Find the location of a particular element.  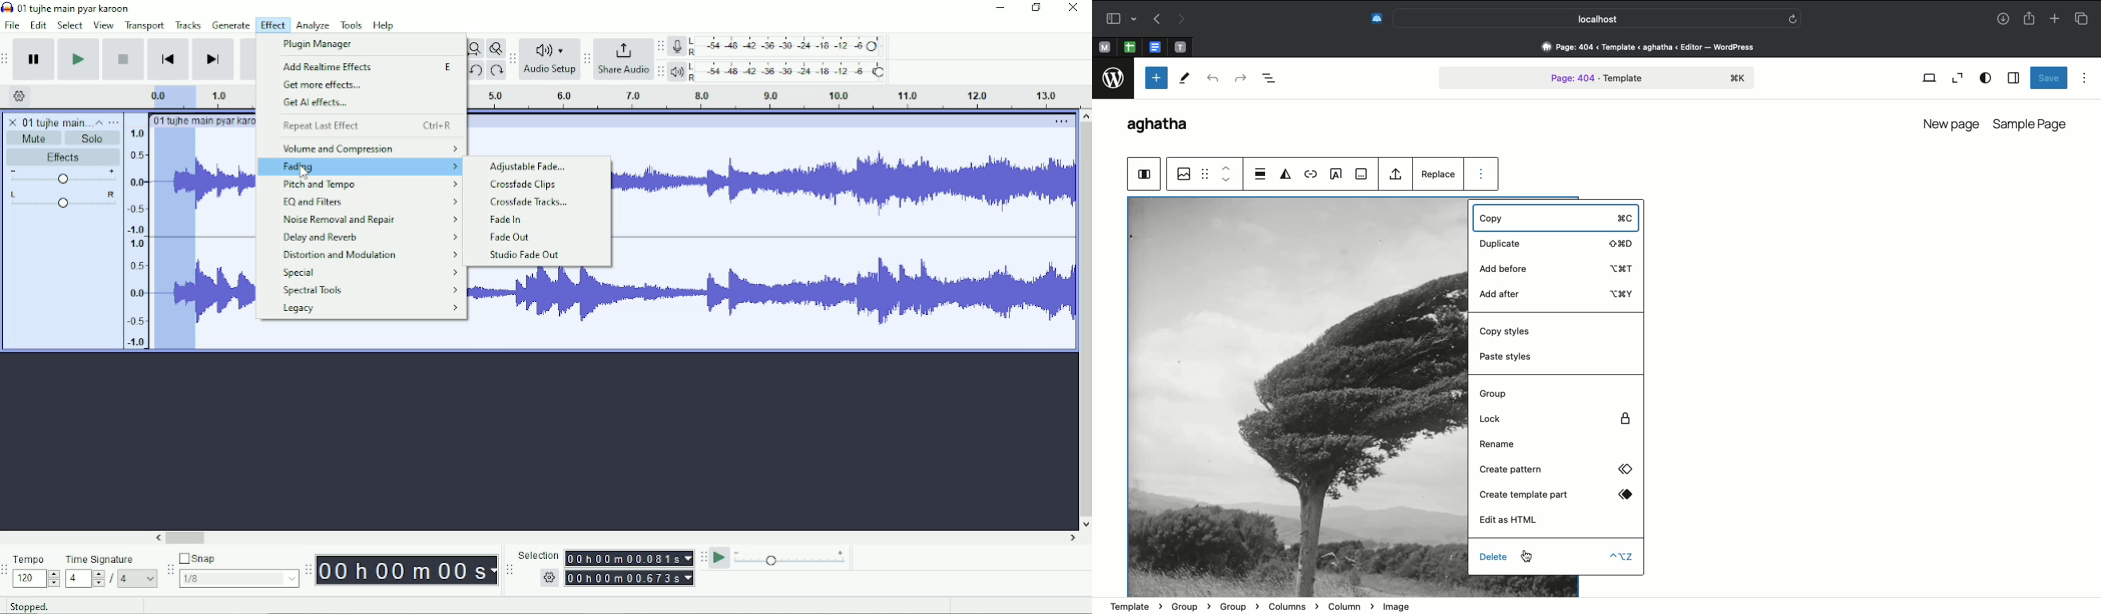

Sample page is located at coordinates (2032, 124).